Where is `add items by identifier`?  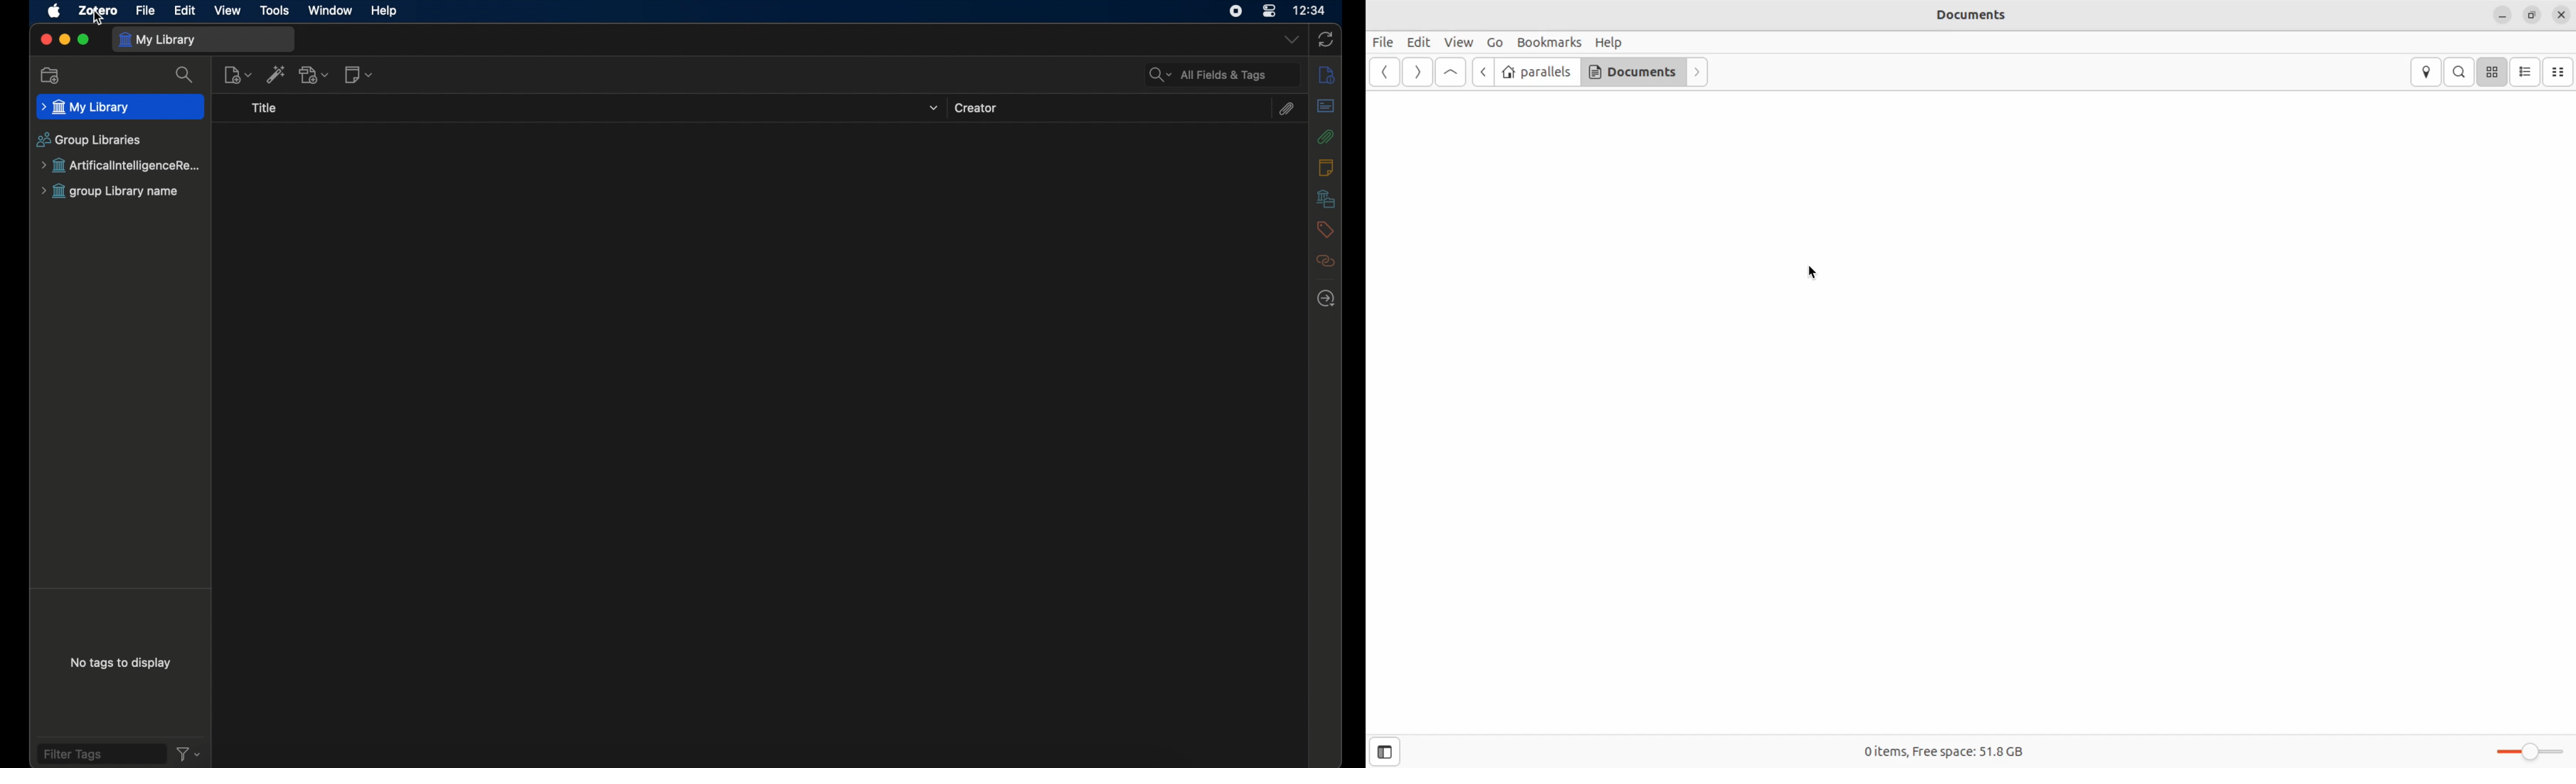 add items by identifier is located at coordinates (277, 75).